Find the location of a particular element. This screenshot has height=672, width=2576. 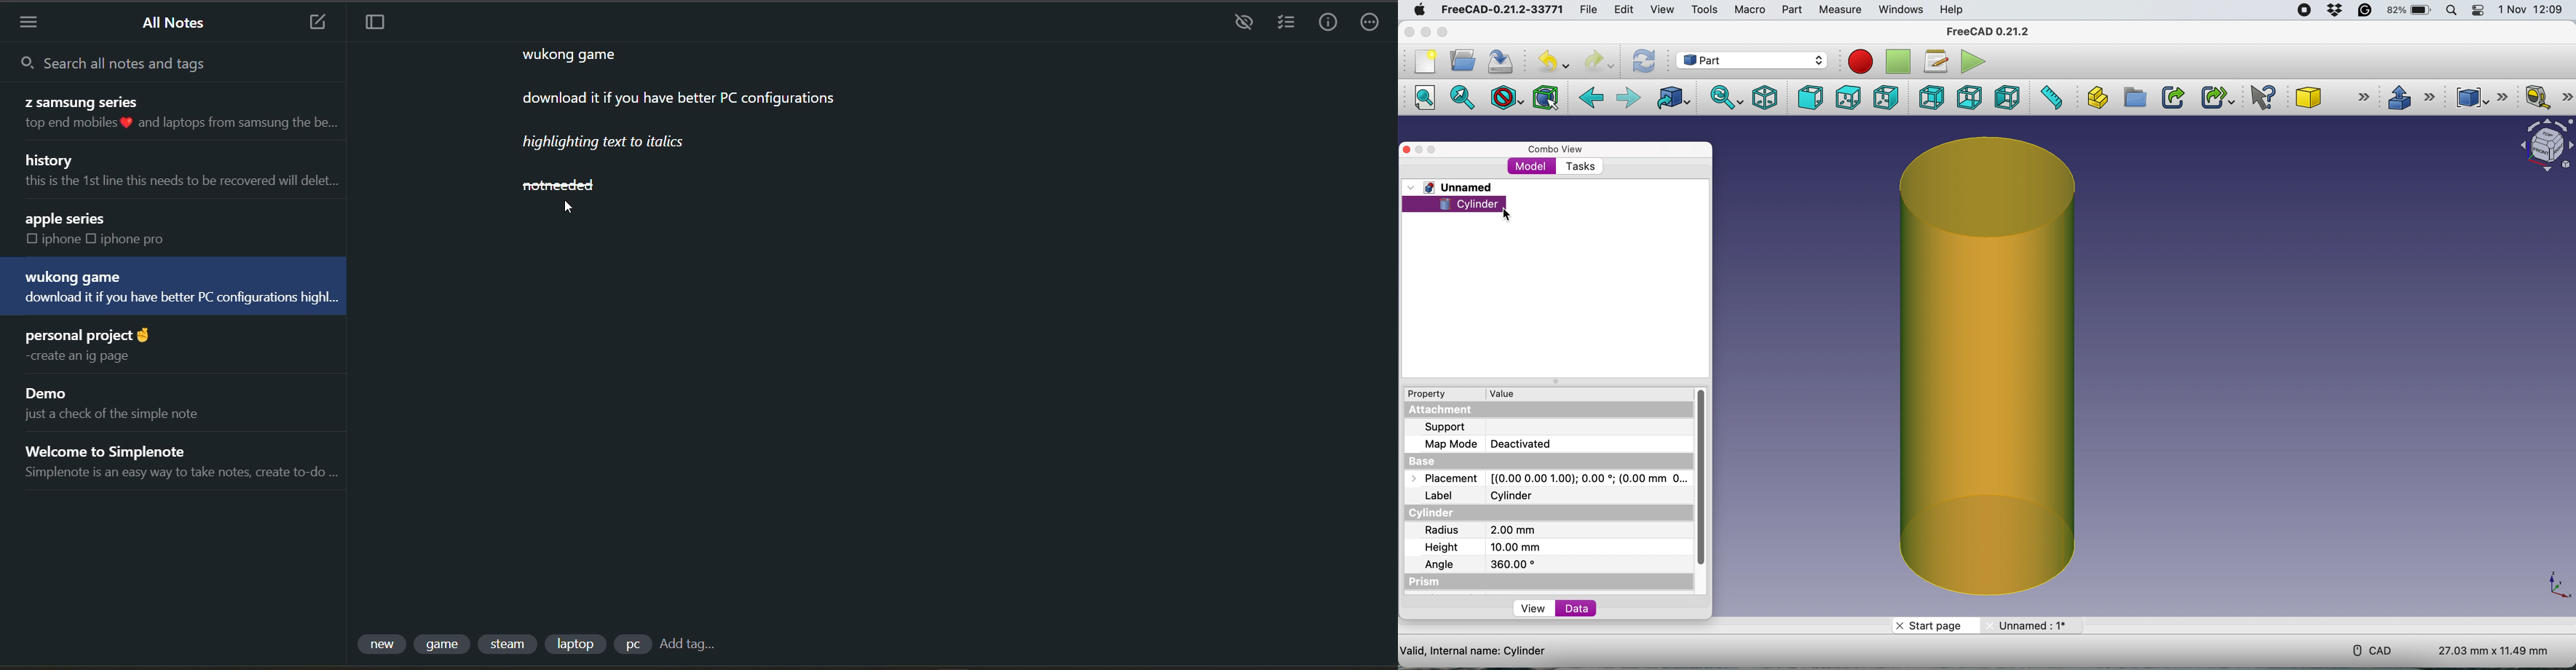

toggle focus mode is located at coordinates (378, 25).